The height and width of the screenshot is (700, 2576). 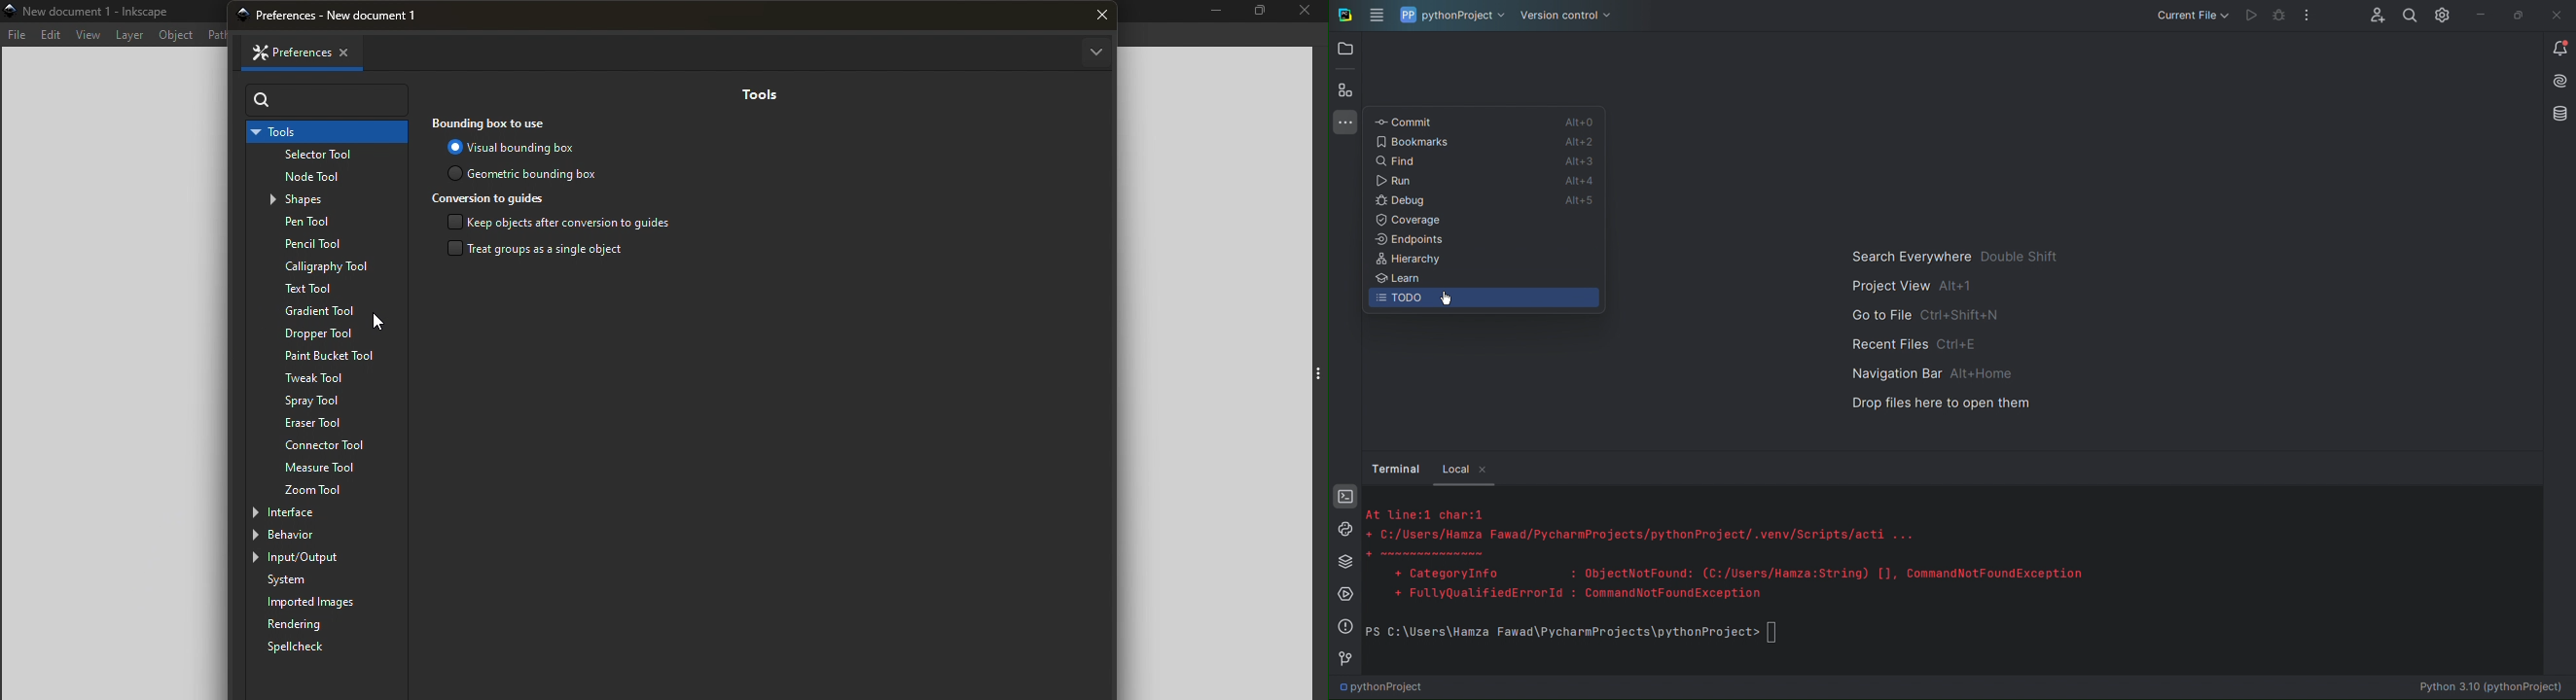 What do you see at coordinates (1318, 375) in the screenshot?
I see `Toggle command panel` at bounding box center [1318, 375].